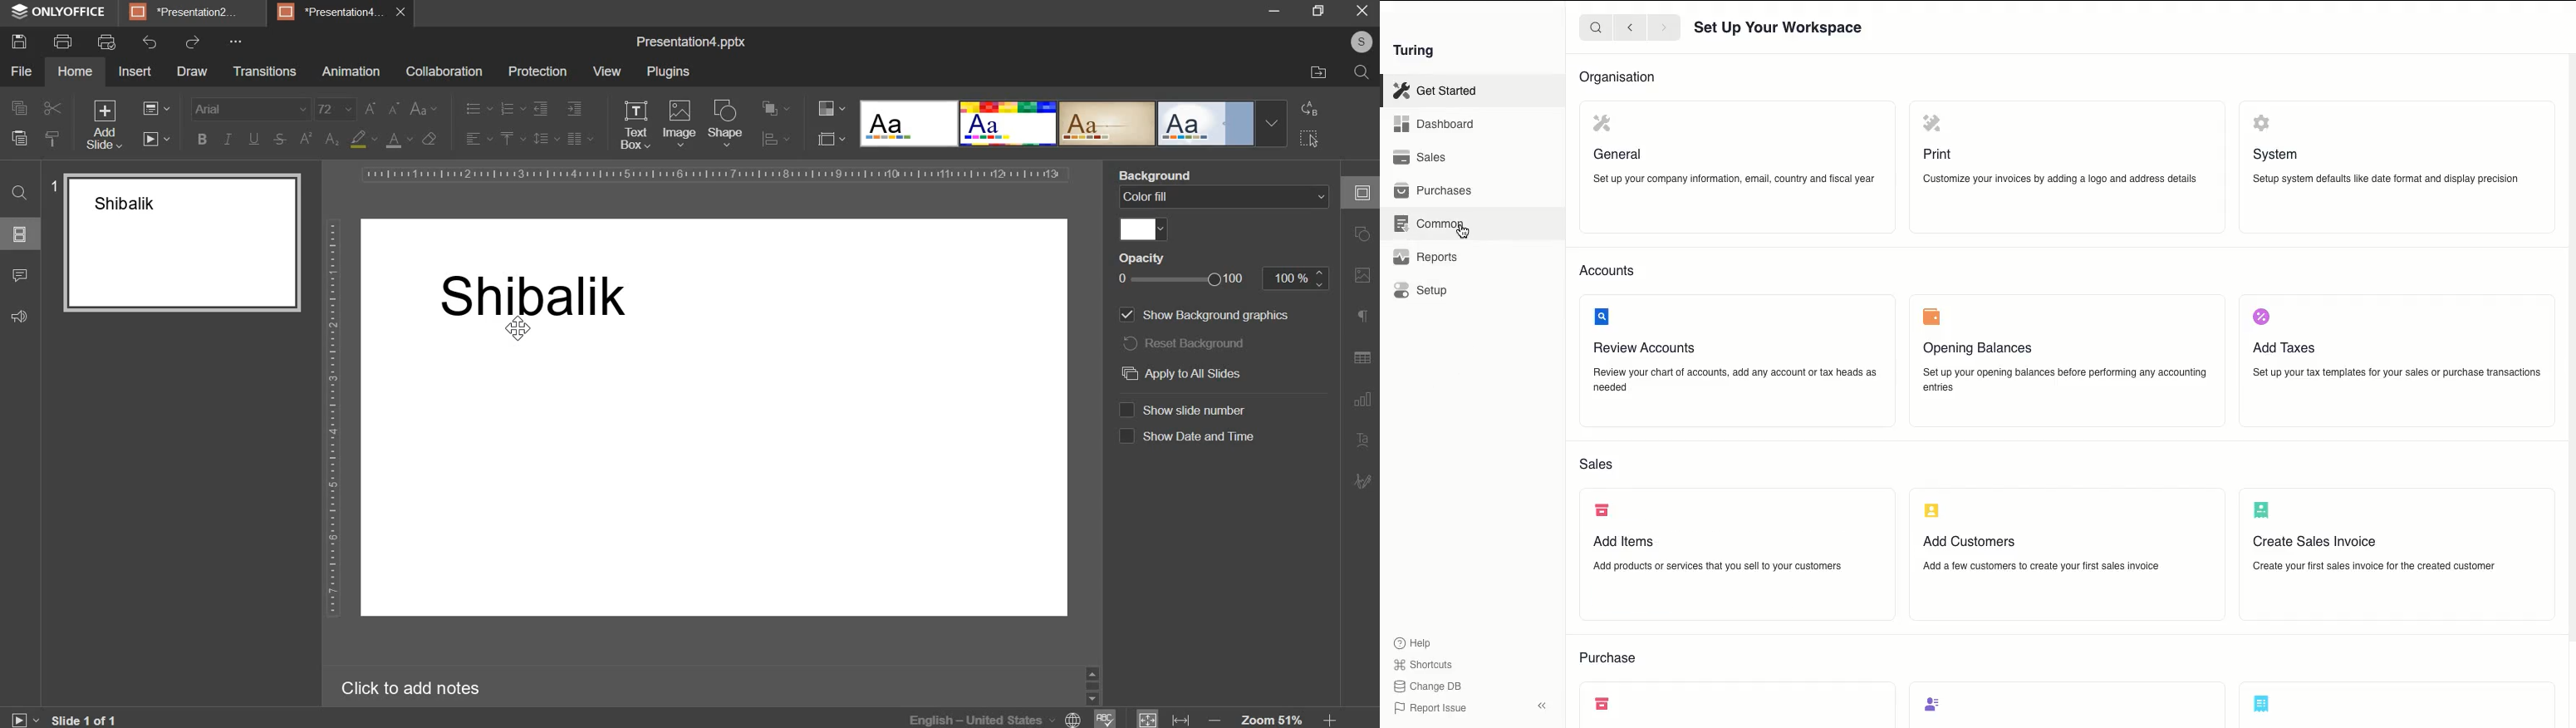 Image resolution: width=2576 pixels, height=728 pixels. What do you see at coordinates (1972, 525) in the screenshot?
I see `Add Customers` at bounding box center [1972, 525].